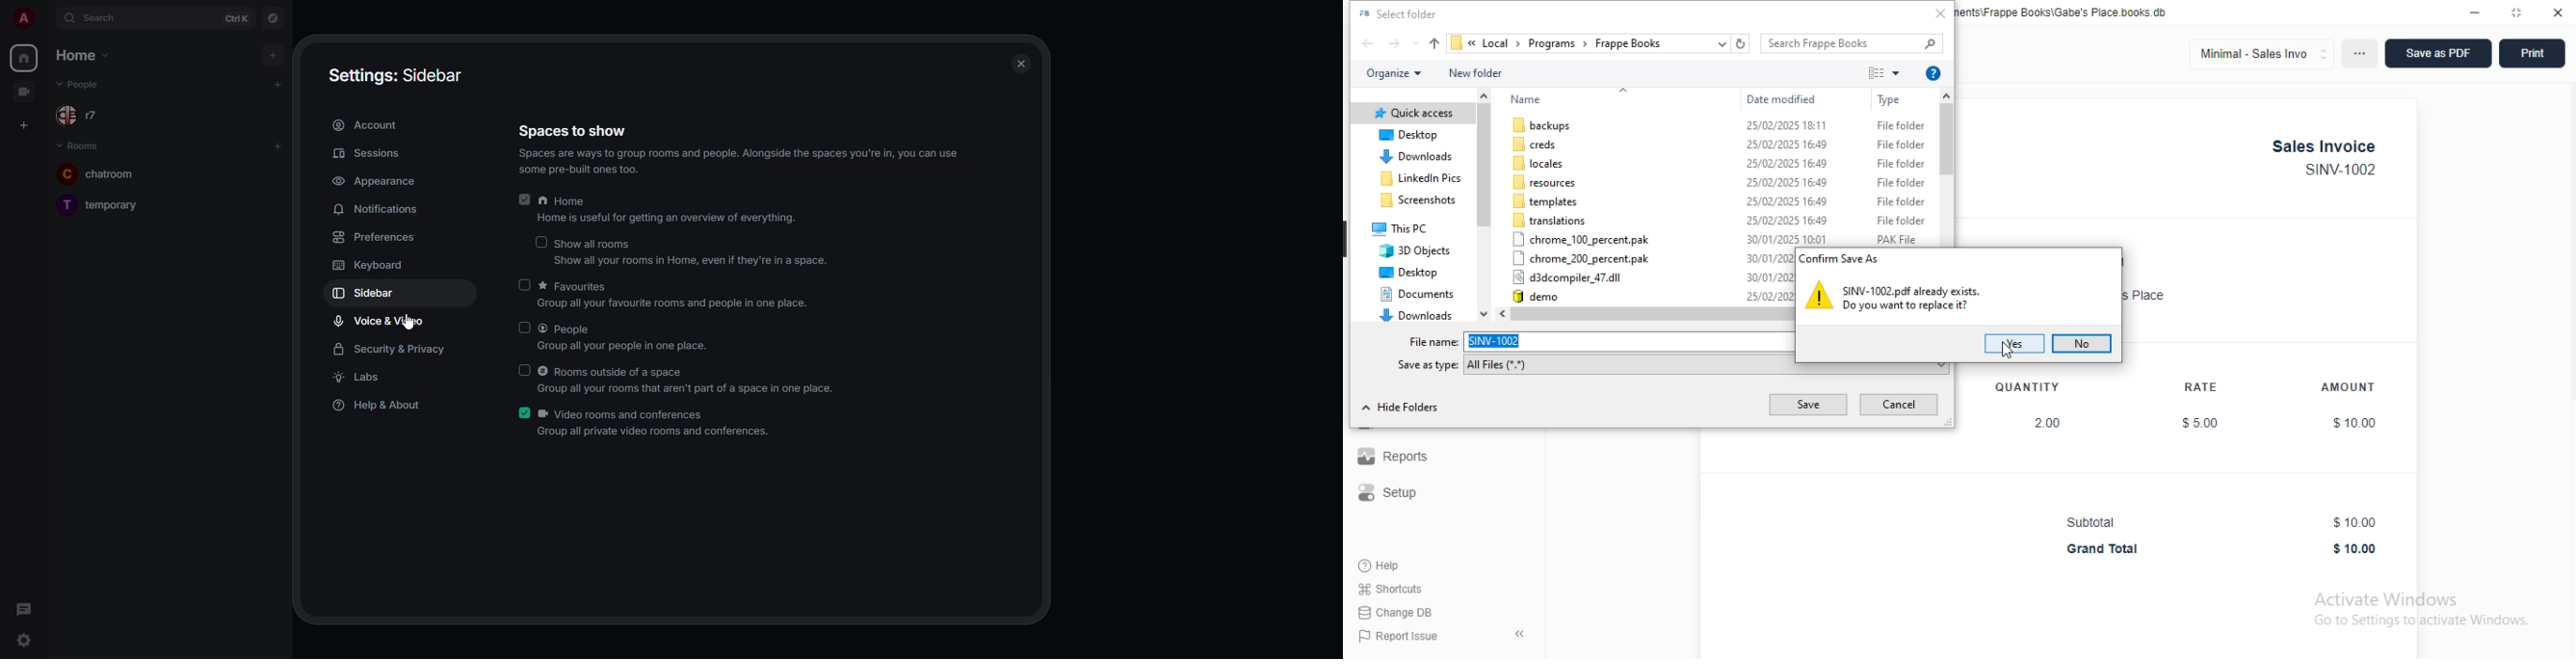  I want to click on 3D objects, so click(1415, 250).